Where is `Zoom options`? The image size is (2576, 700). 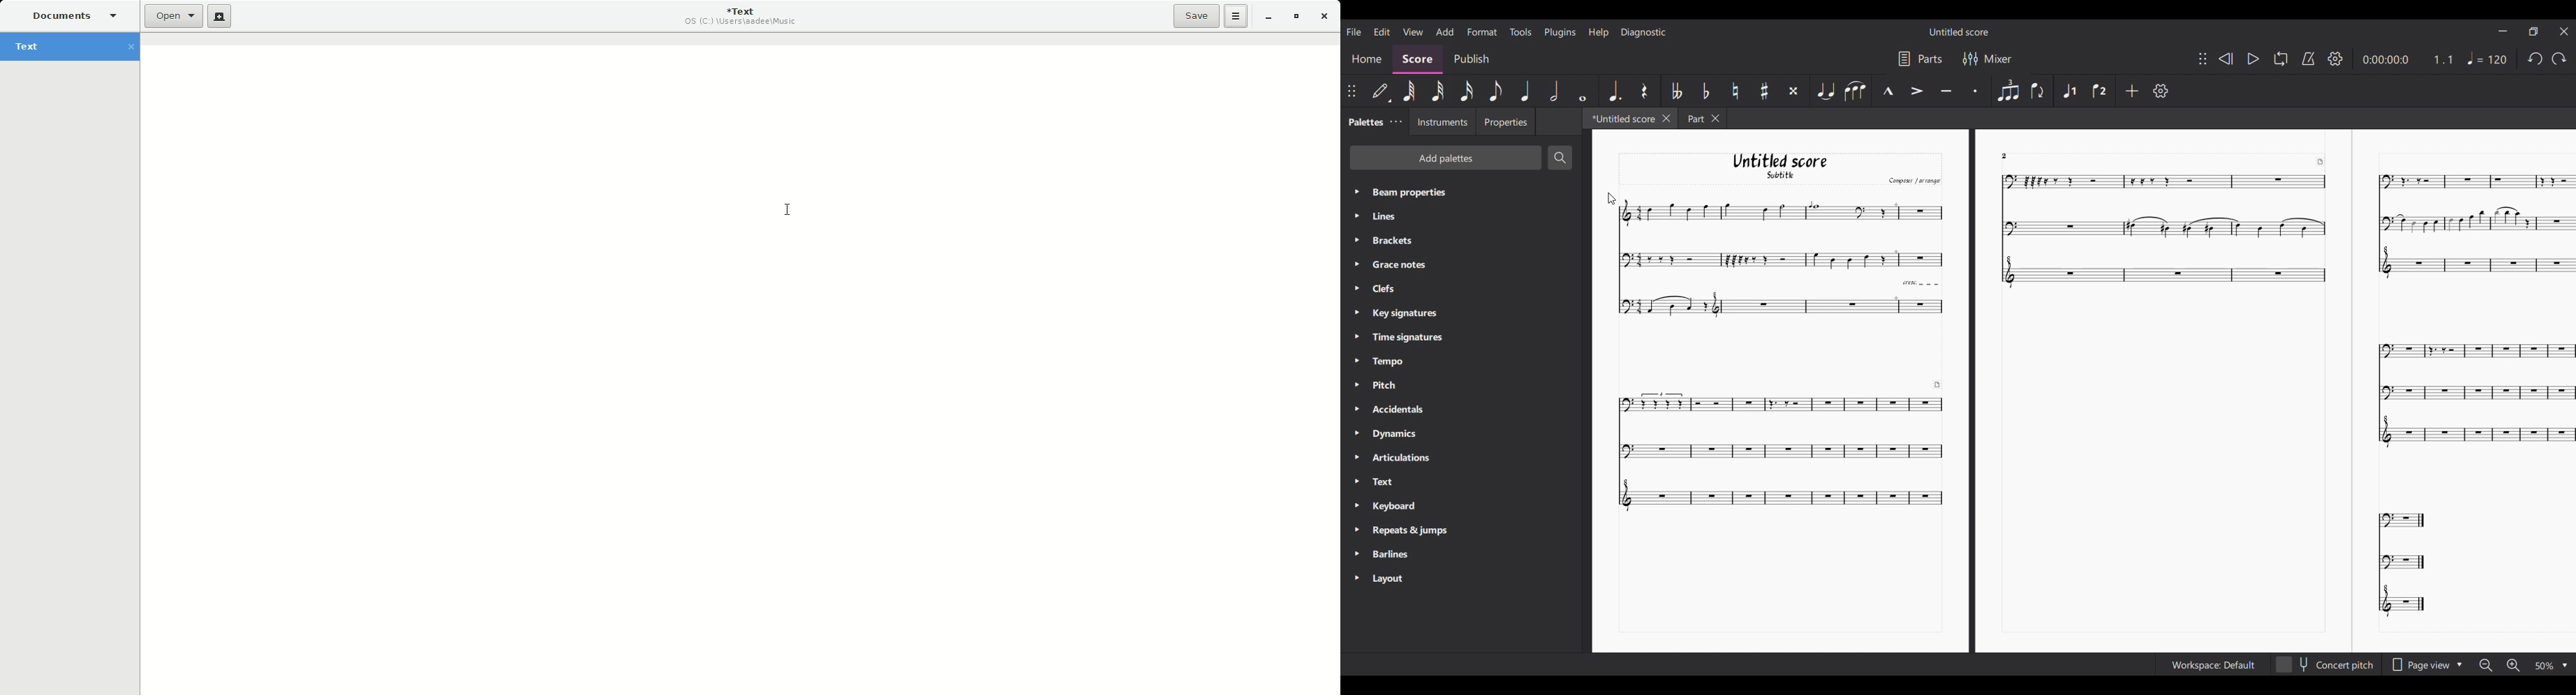
Zoom options is located at coordinates (2544, 666).